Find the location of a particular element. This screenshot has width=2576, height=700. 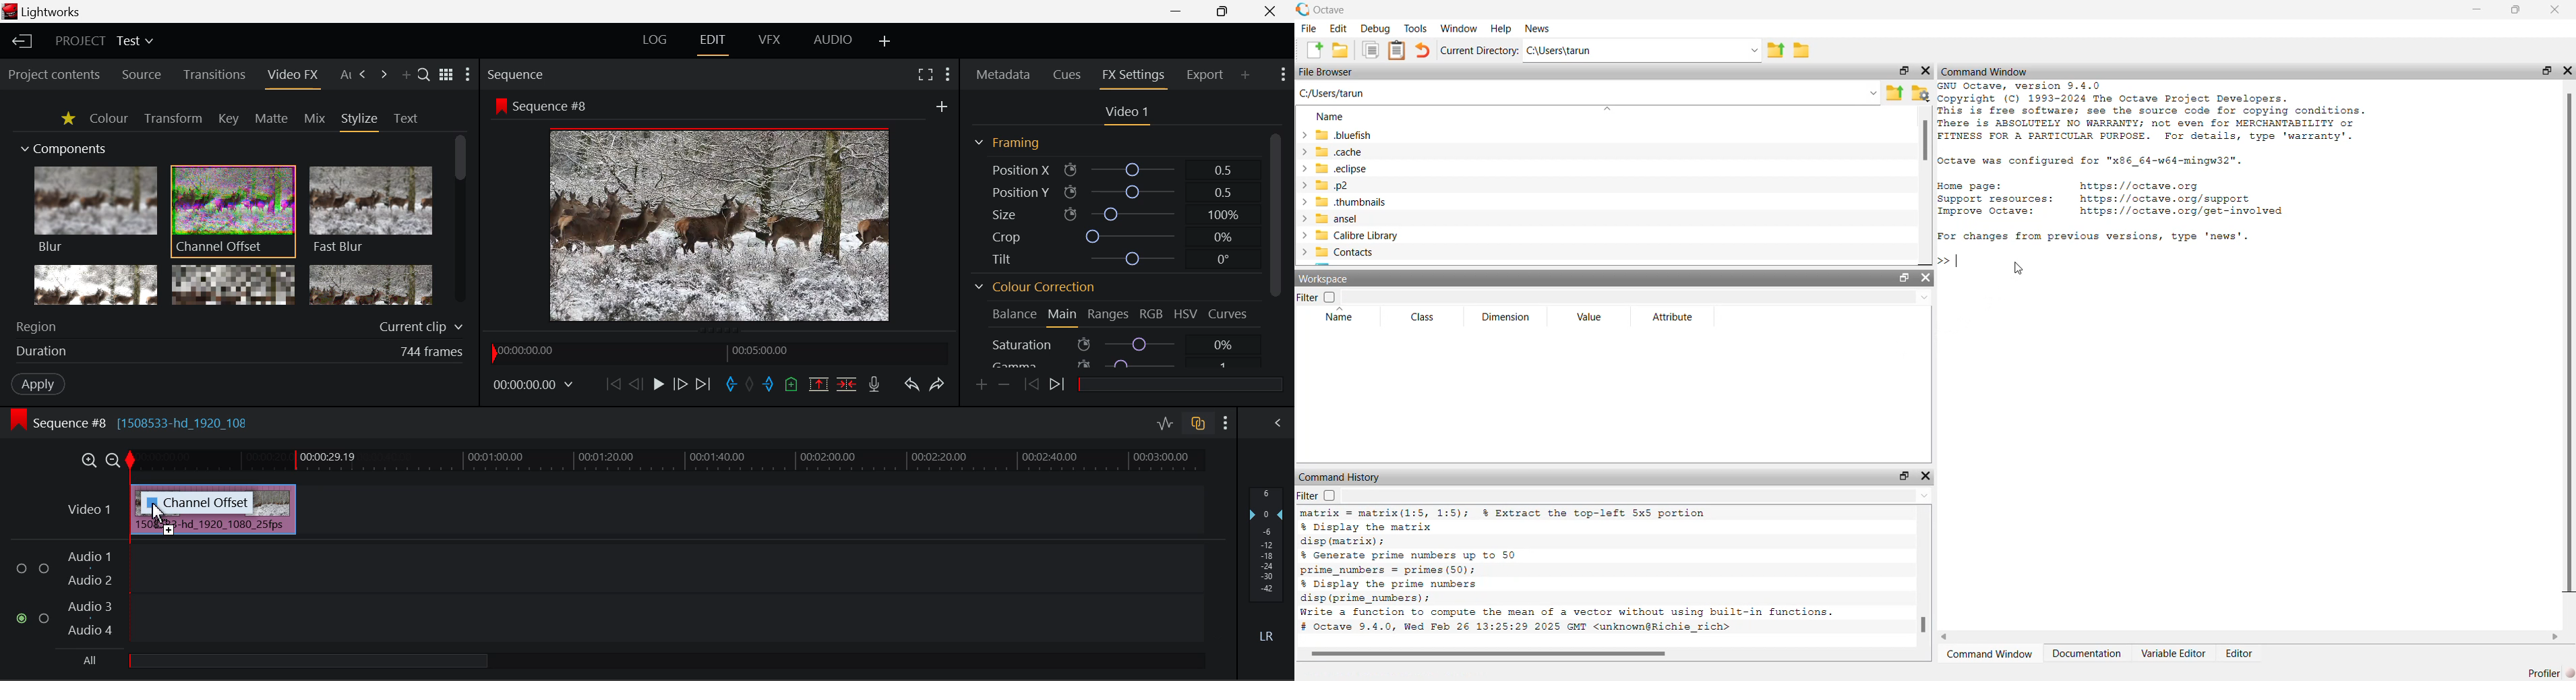

Project Timeline Navigator is located at coordinates (720, 353).